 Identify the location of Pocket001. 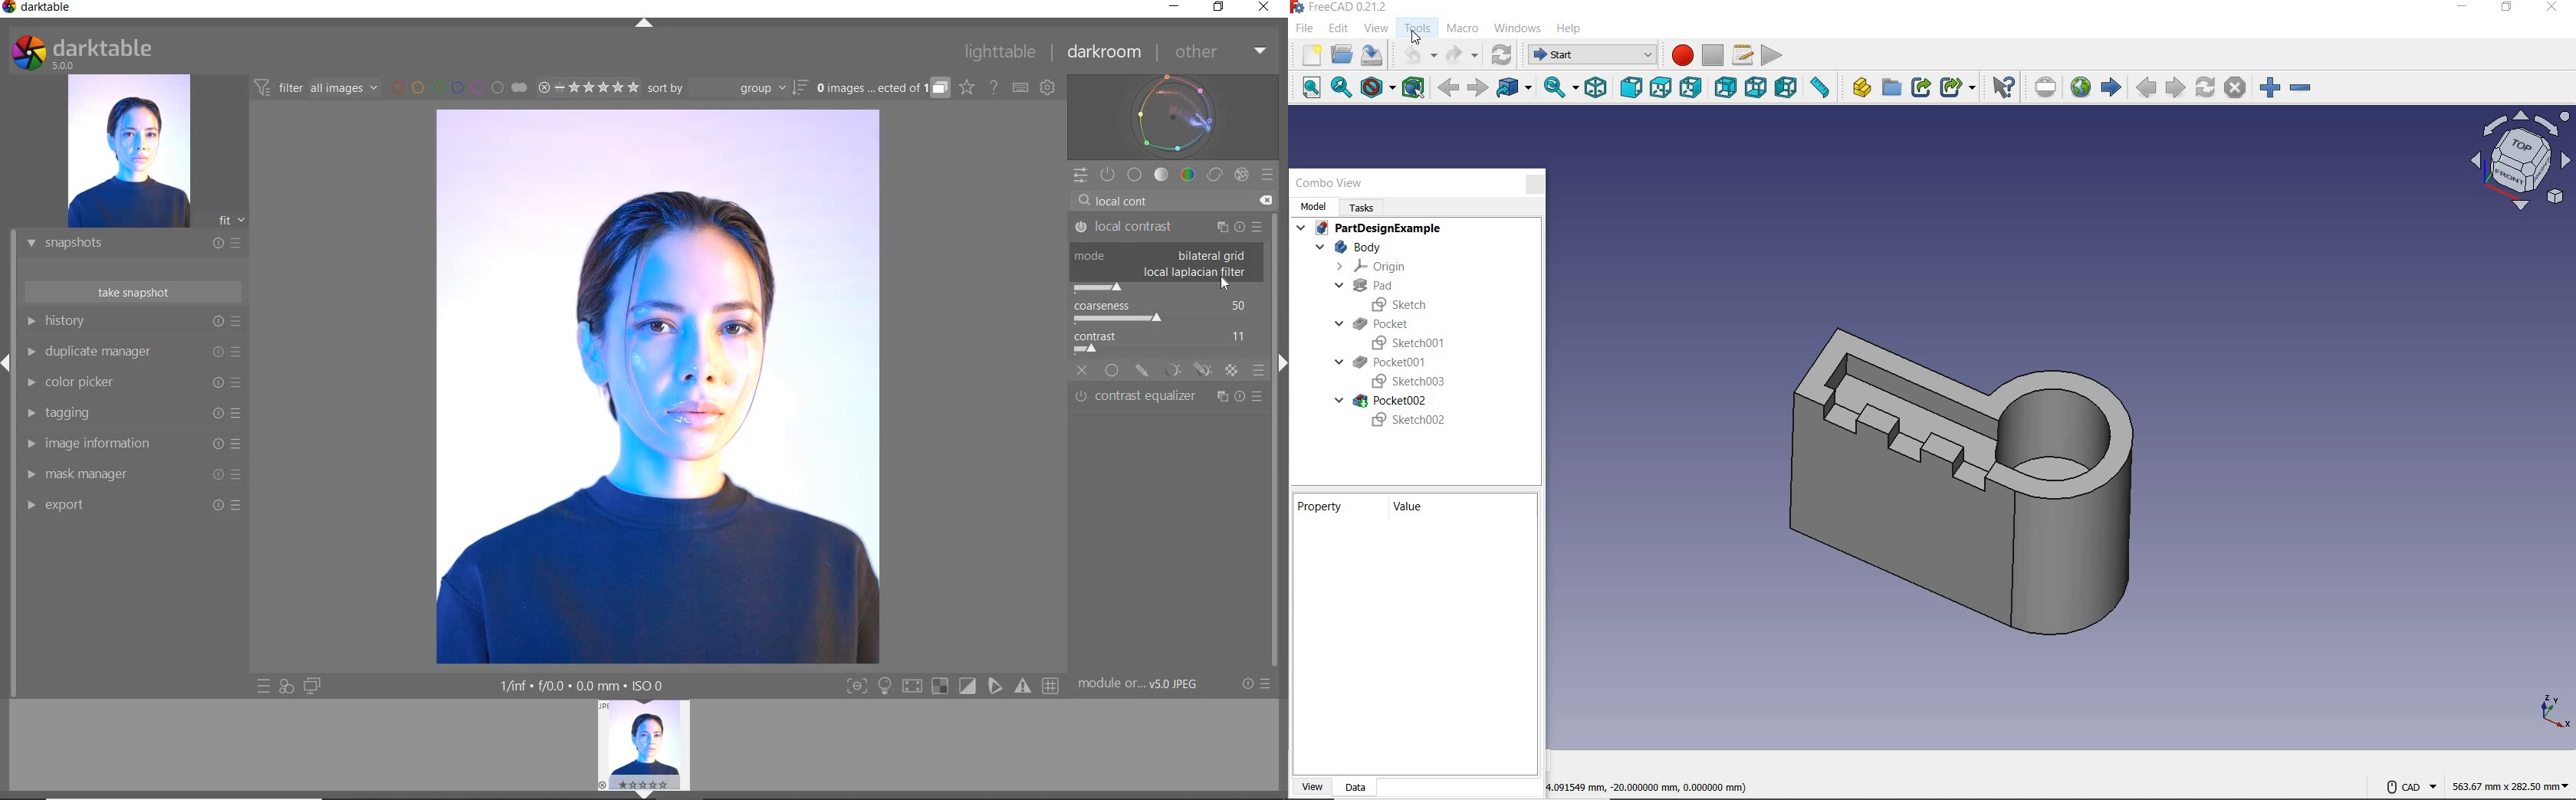
(1382, 362).